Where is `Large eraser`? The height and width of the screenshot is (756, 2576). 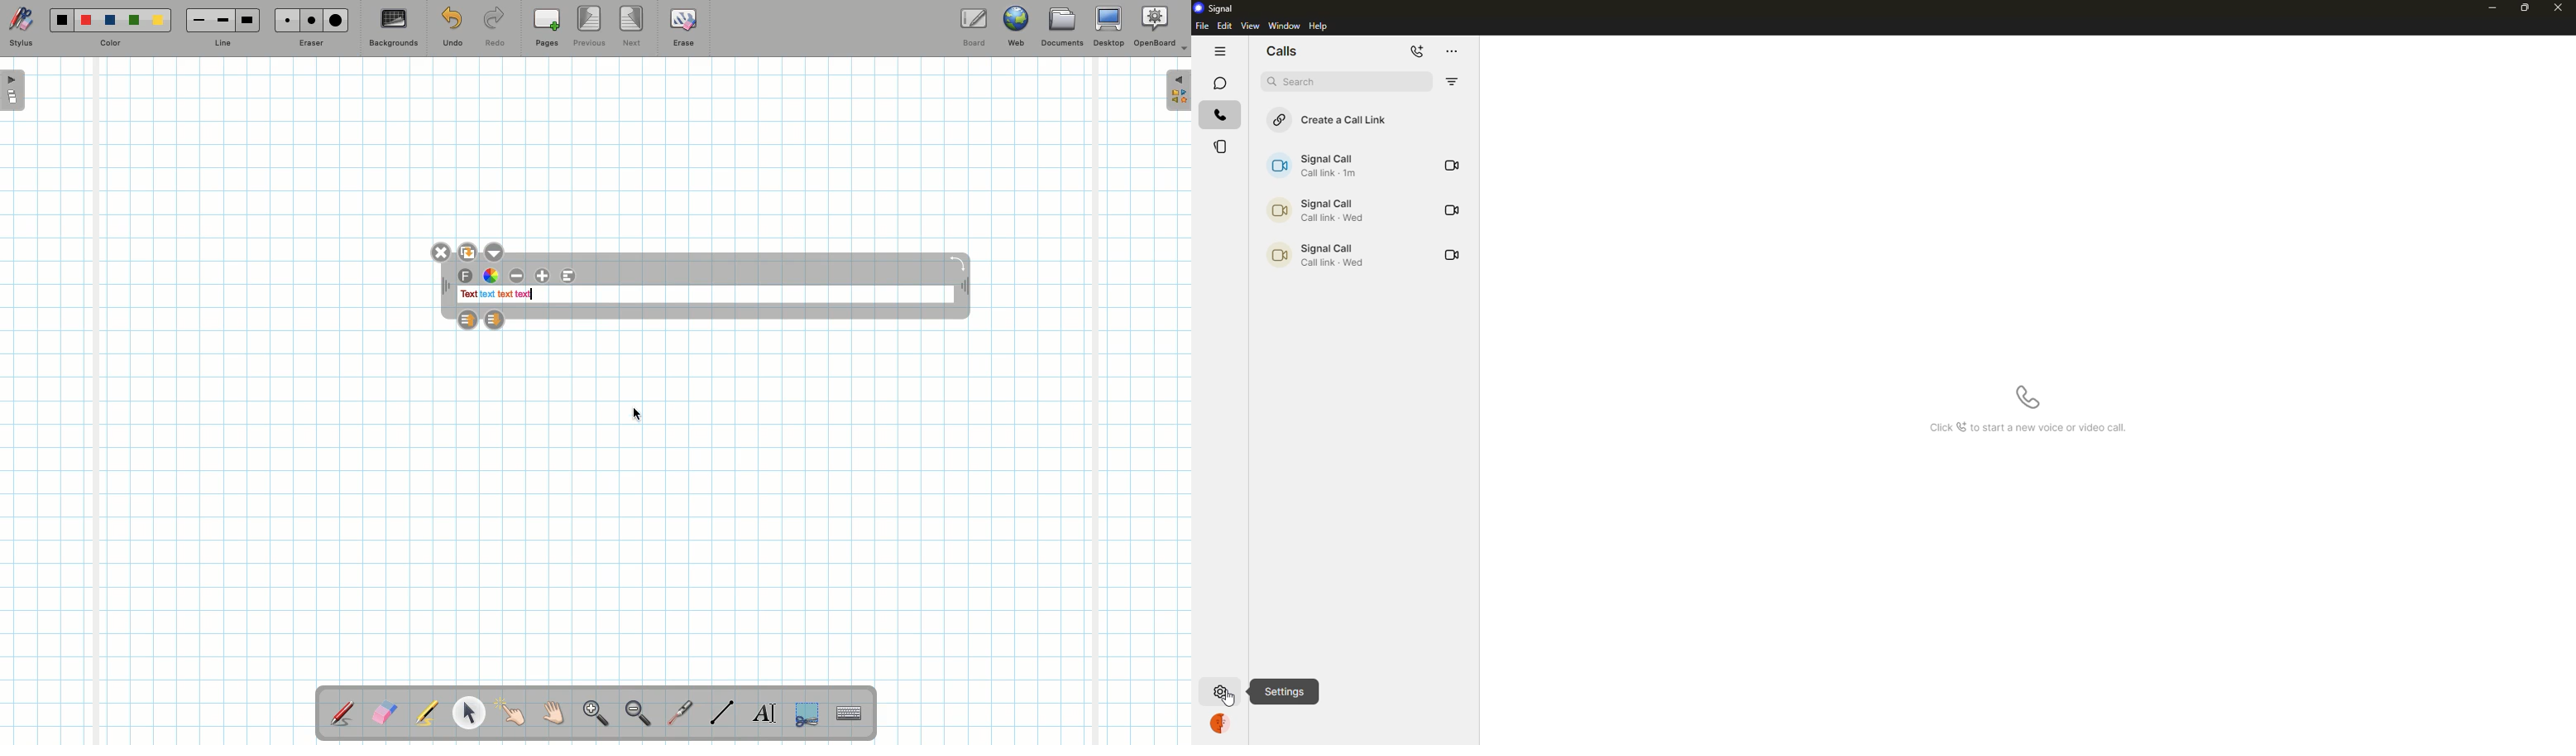
Large eraser is located at coordinates (336, 20).